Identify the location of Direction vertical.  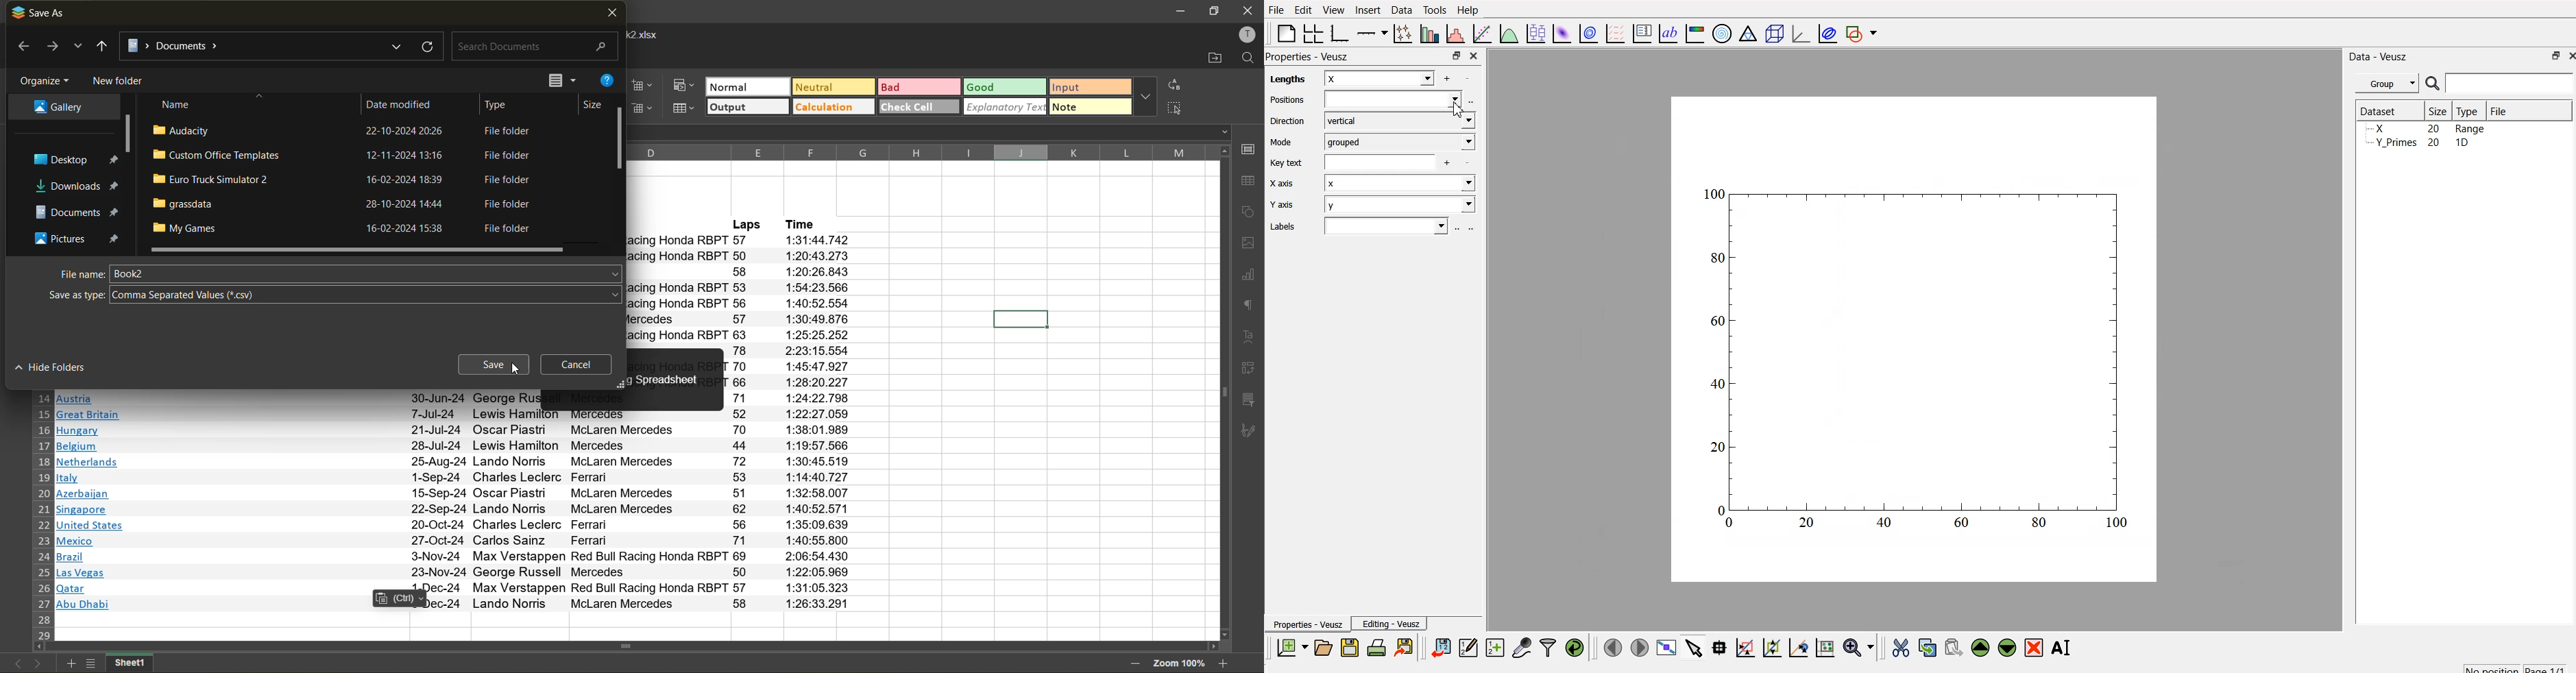
(1372, 121).